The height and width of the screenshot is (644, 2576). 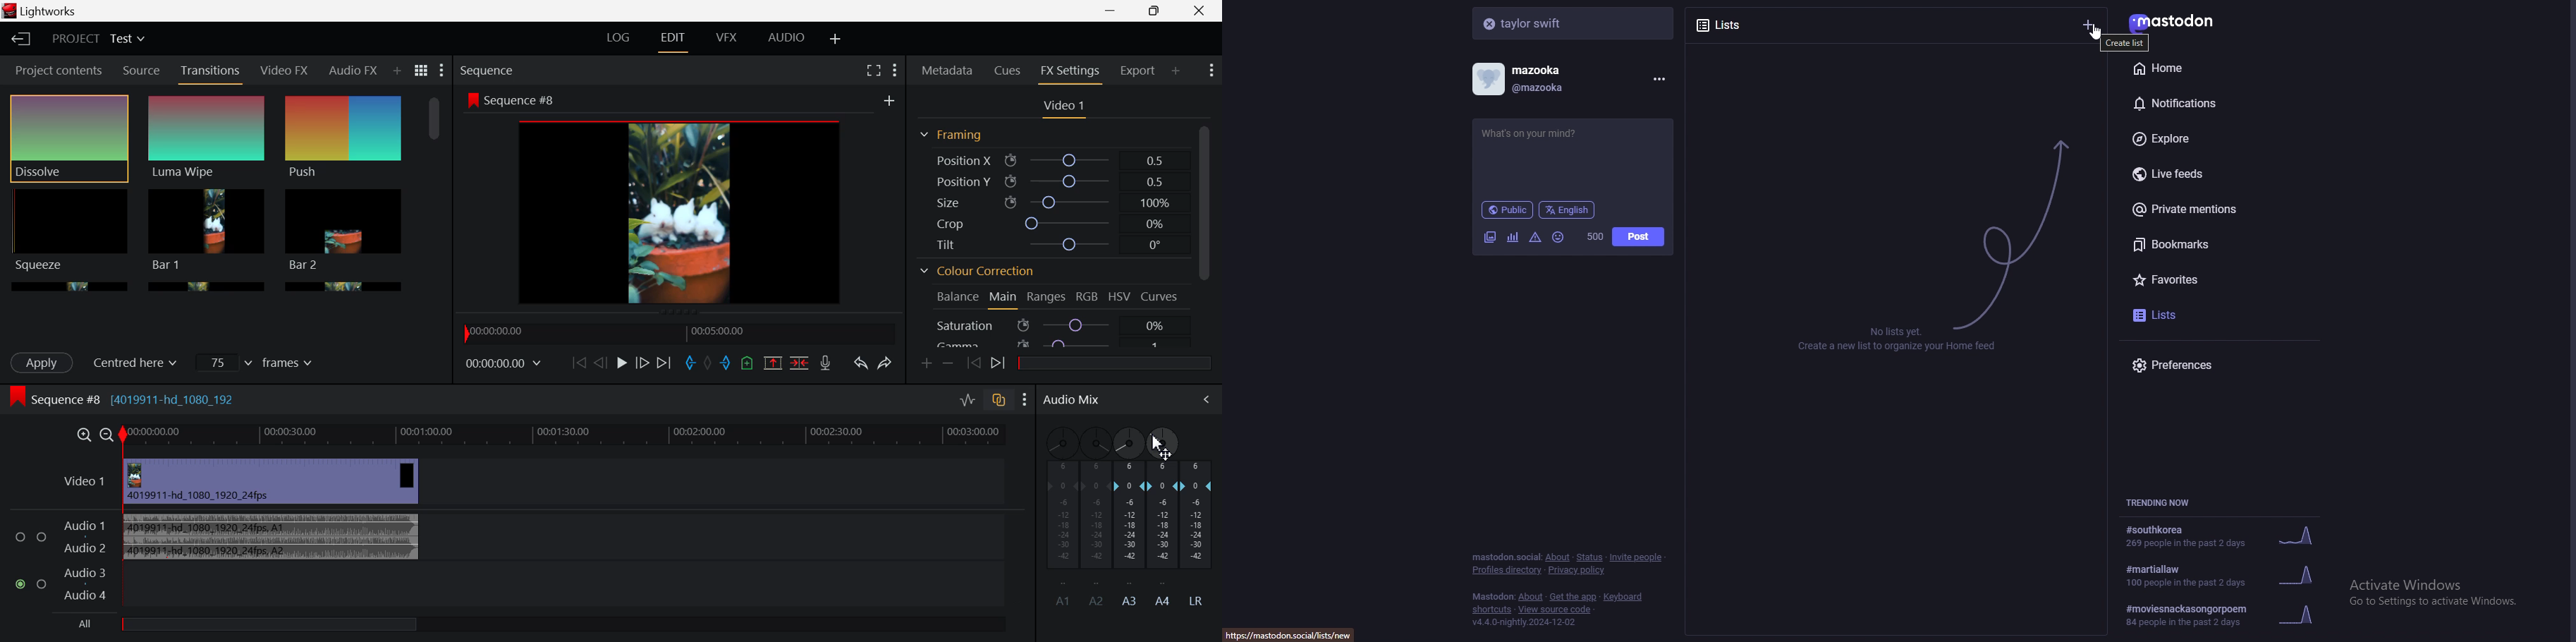 What do you see at coordinates (53, 69) in the screenshot?
I see `Project contents` at bounding box center [53, 69].